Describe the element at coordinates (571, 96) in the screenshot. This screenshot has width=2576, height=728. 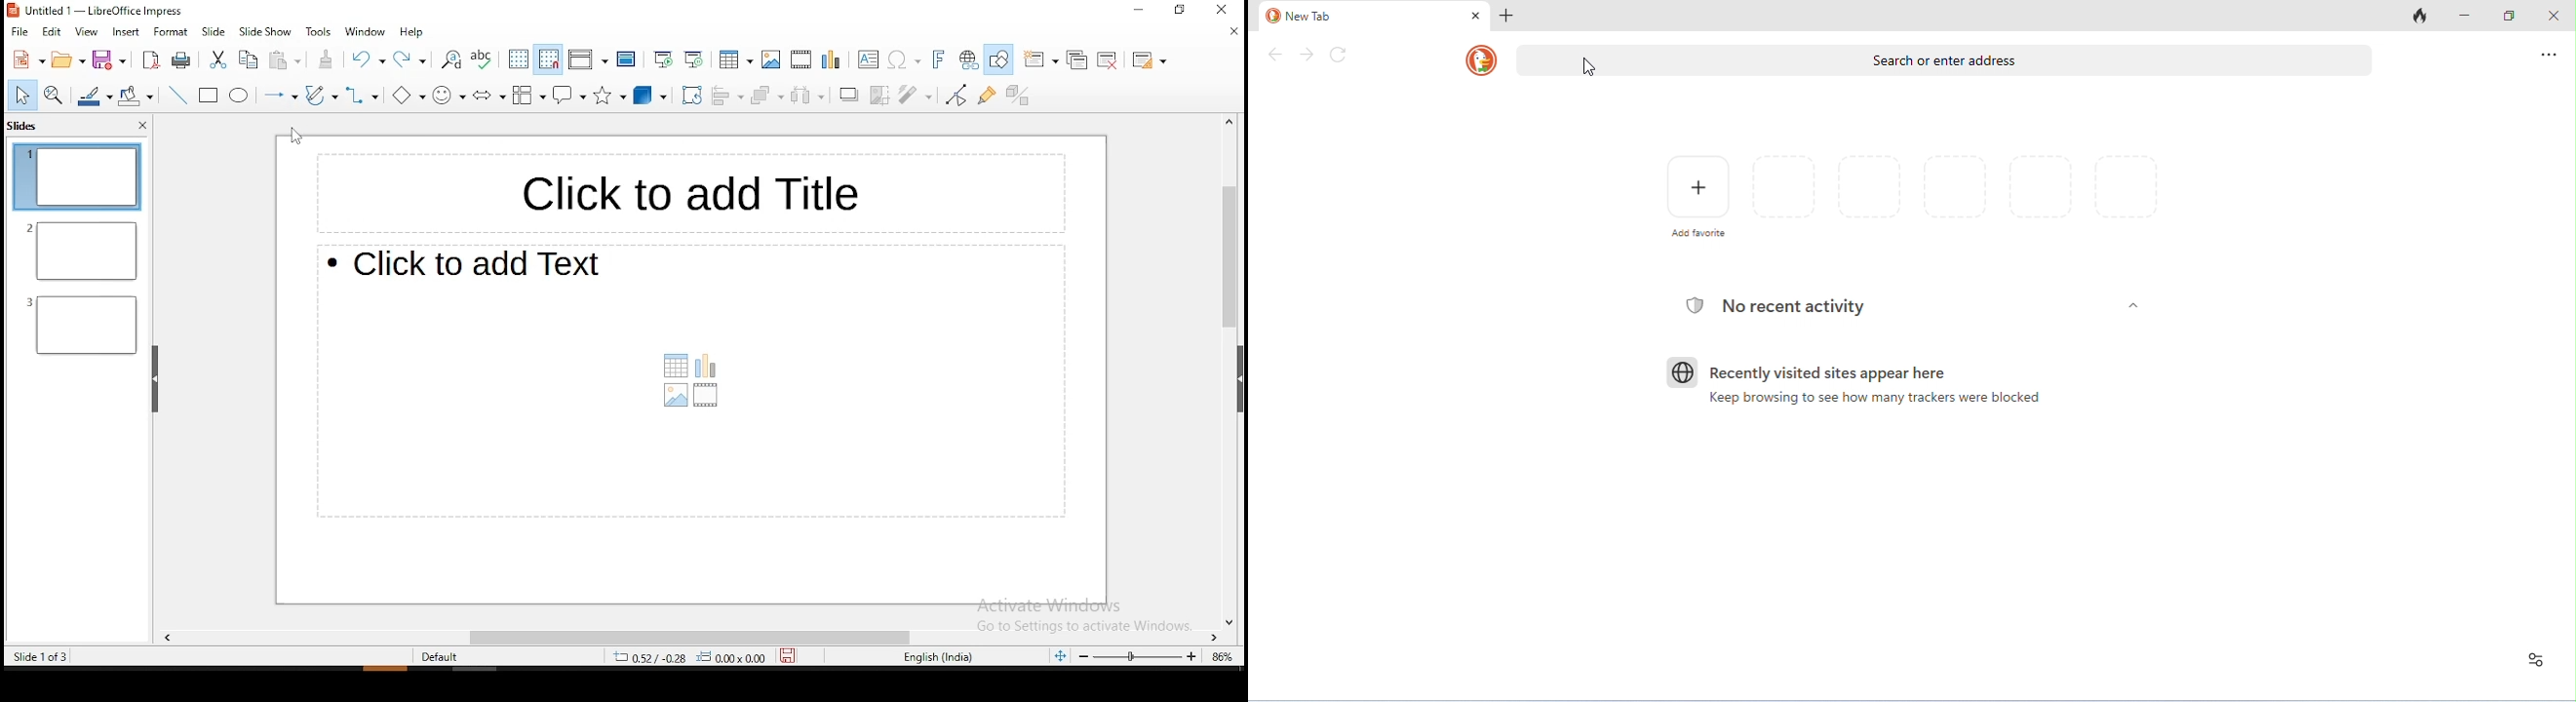
I see `callout shape` at that location.